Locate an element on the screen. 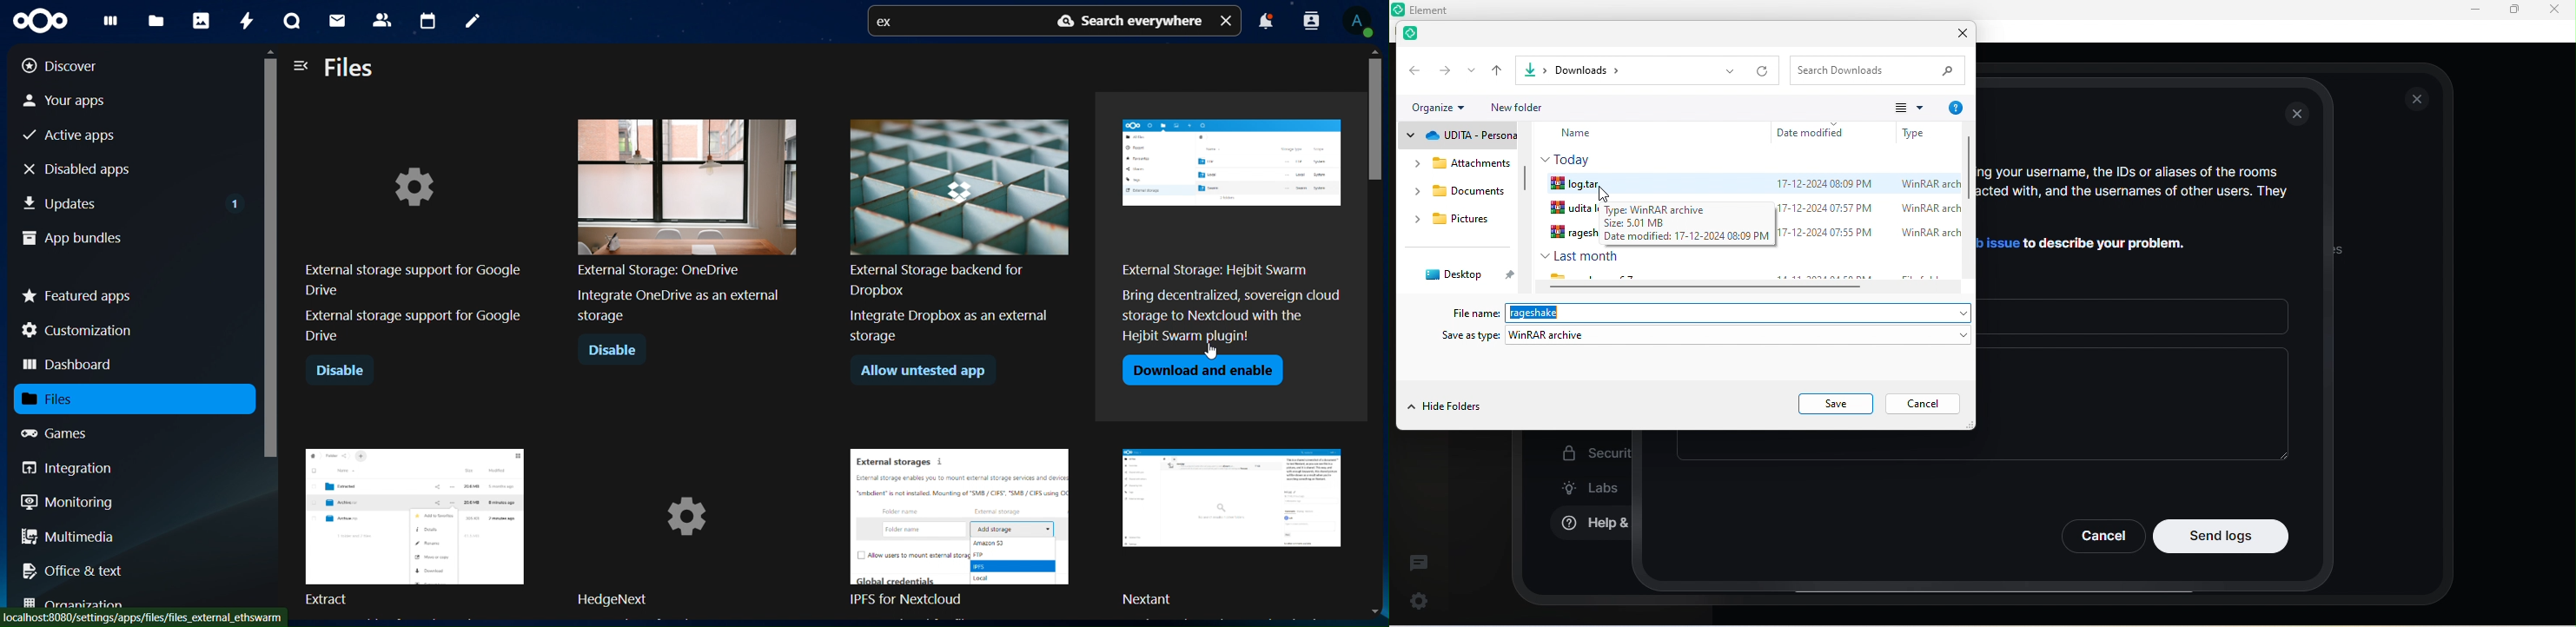  Udita is located at coordinates (1572, 209).